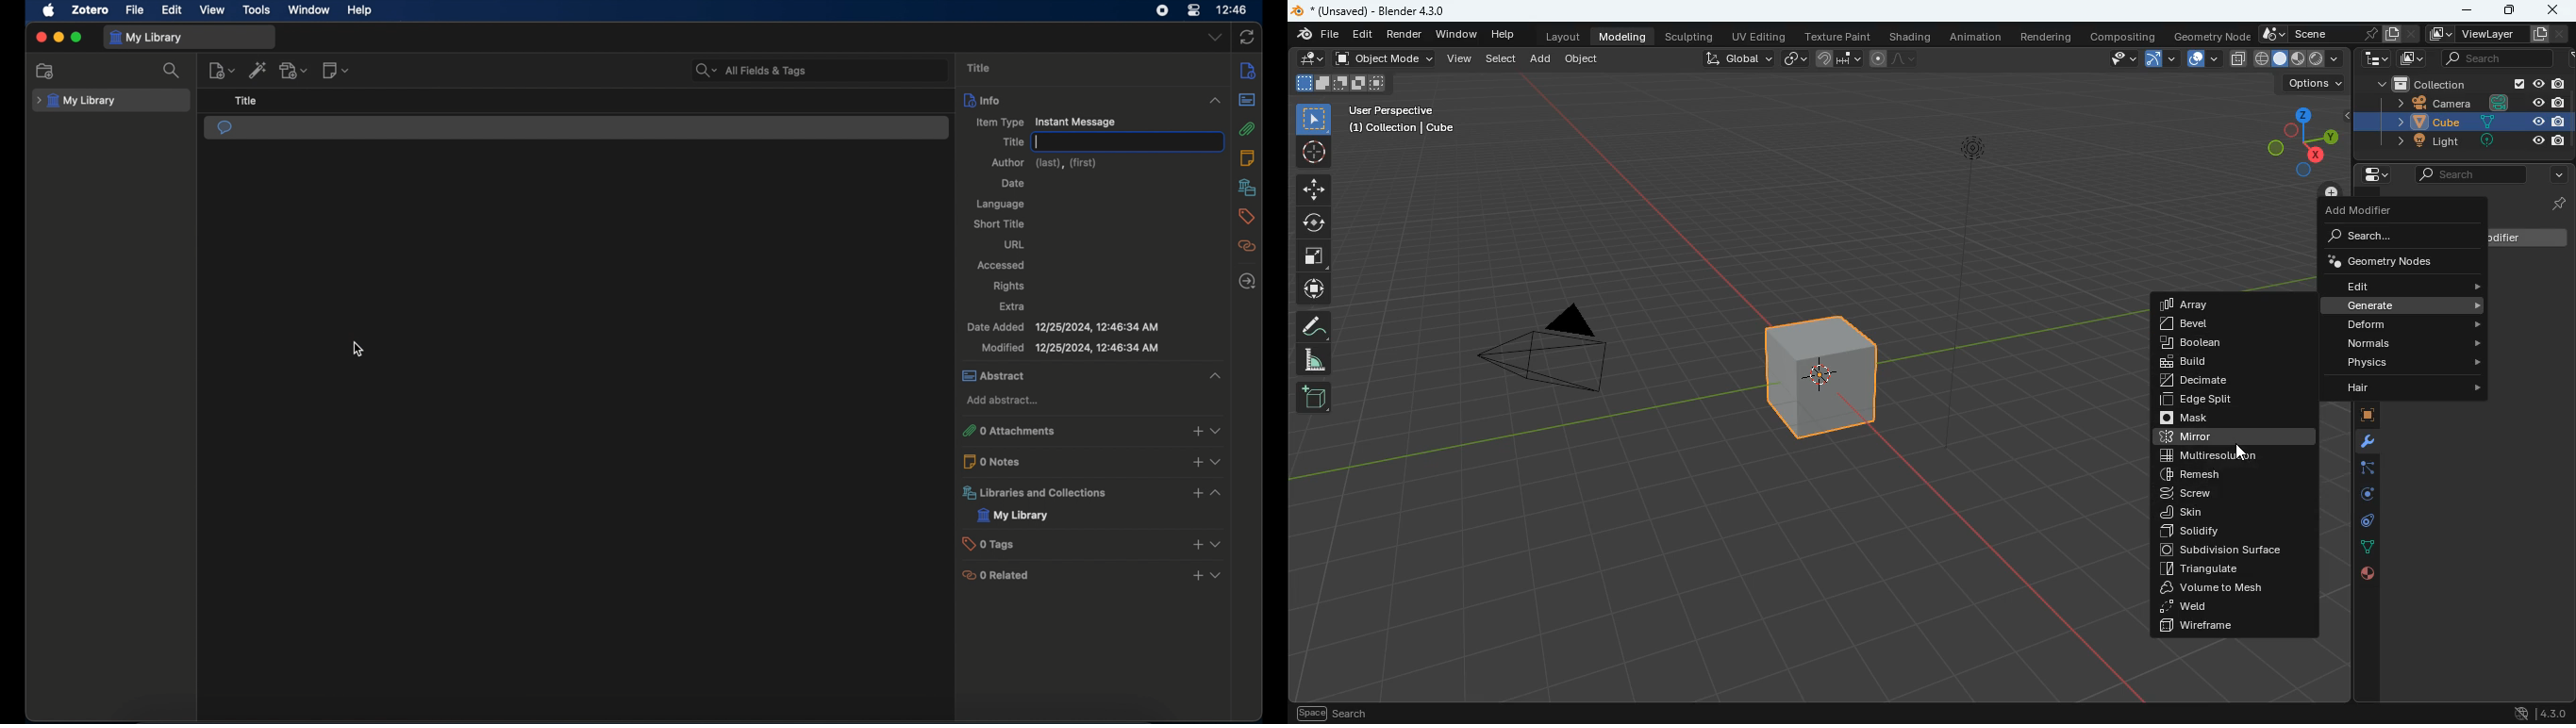 The width and height of the screenshot is (2576, 728). I want to click on text cursor, so click(1036, 141).